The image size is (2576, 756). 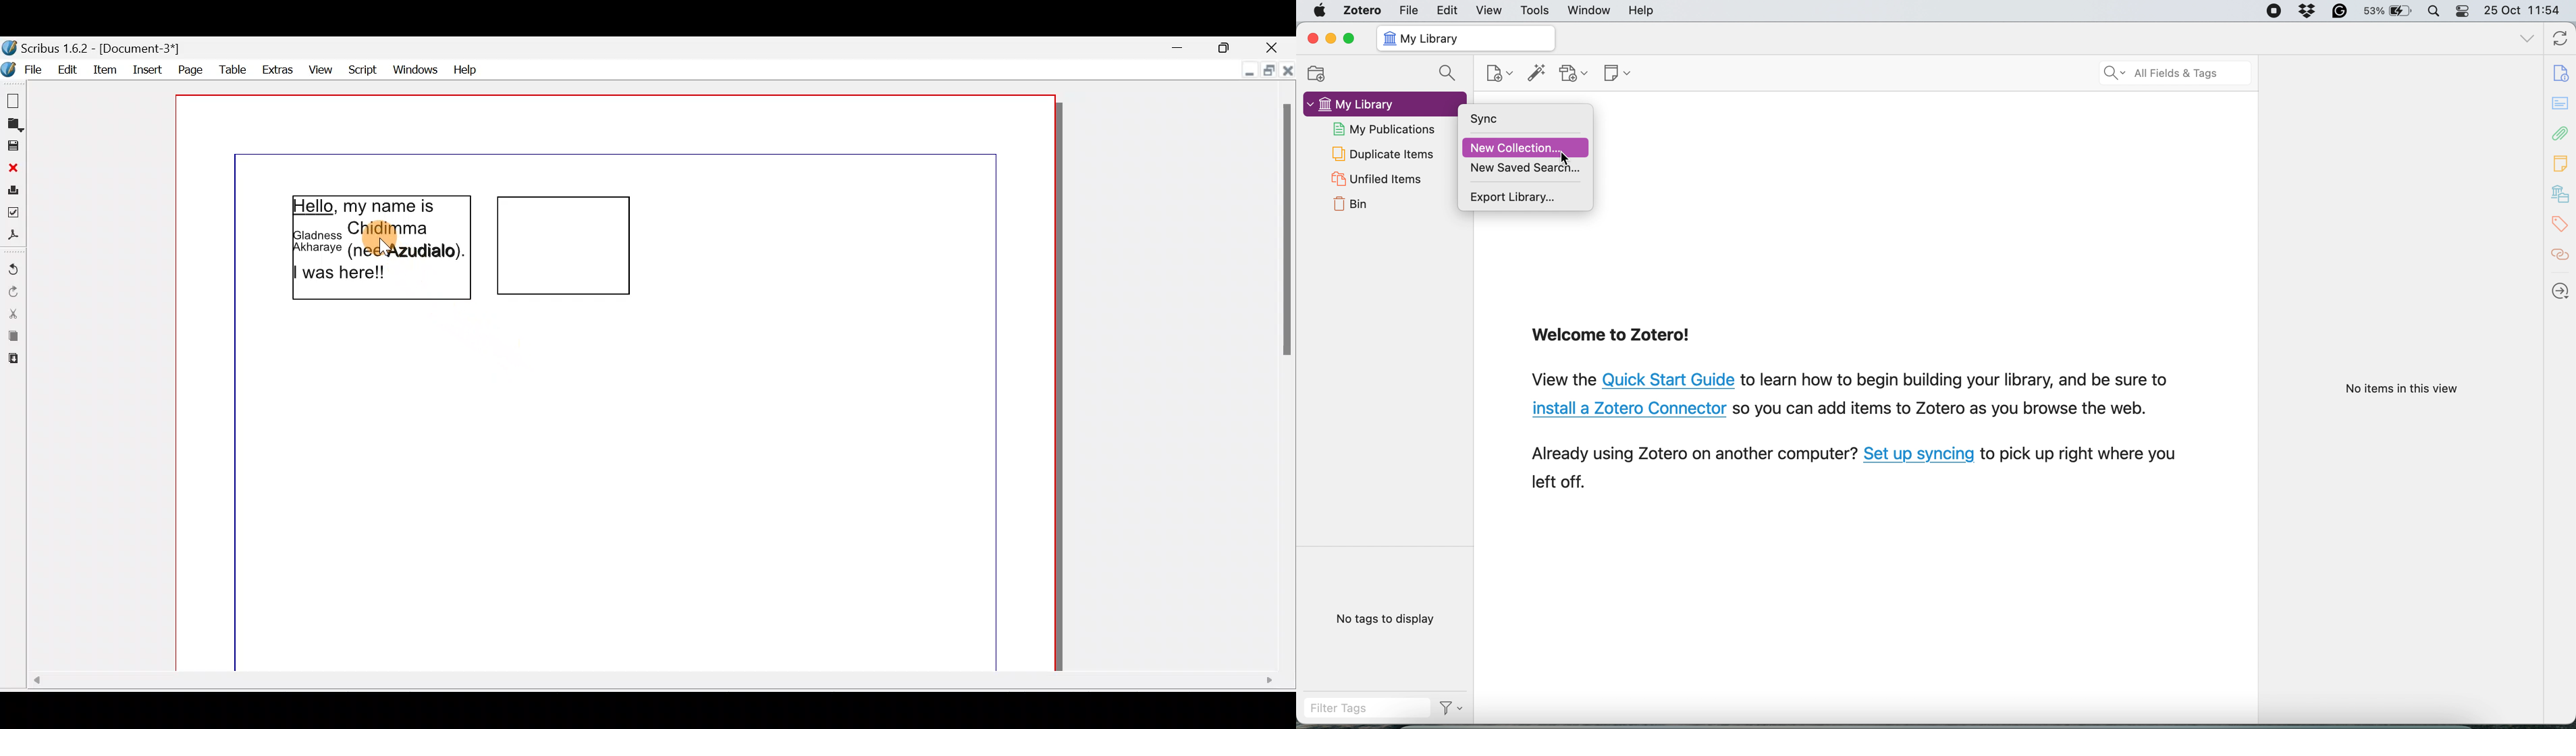 I want to click on Extras, so click(x=275, y=69).